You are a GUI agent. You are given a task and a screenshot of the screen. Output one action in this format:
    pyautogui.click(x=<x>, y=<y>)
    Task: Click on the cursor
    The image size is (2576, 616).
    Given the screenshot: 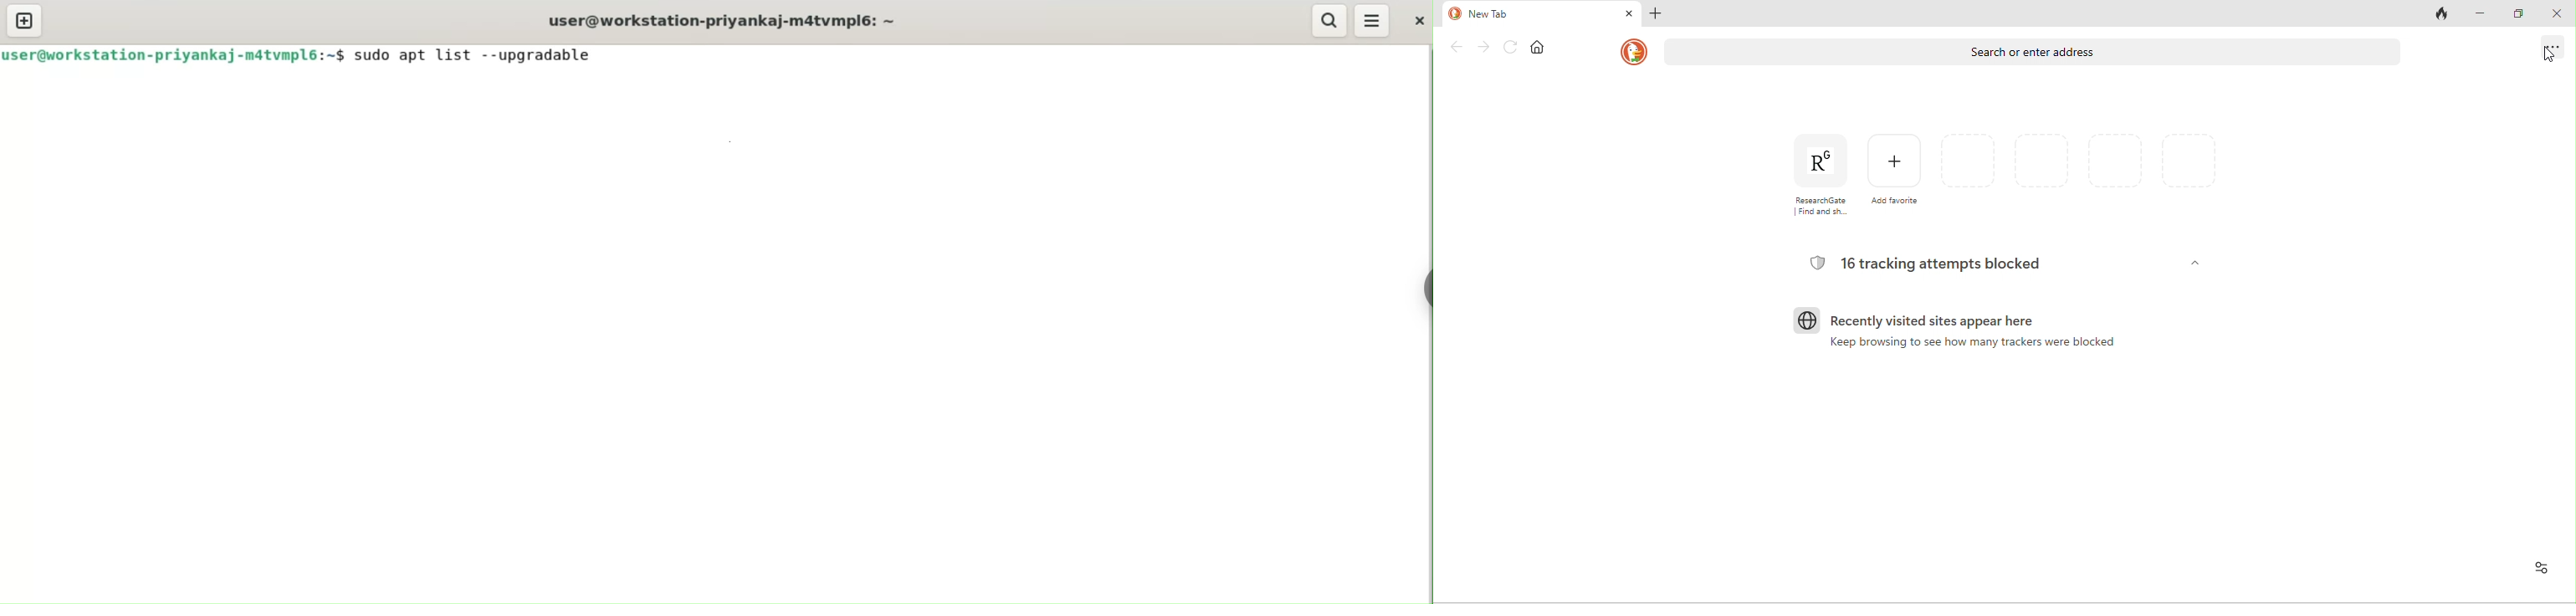 What is the action you would take?
    pyautogui.click(x=2545, y=59)
    